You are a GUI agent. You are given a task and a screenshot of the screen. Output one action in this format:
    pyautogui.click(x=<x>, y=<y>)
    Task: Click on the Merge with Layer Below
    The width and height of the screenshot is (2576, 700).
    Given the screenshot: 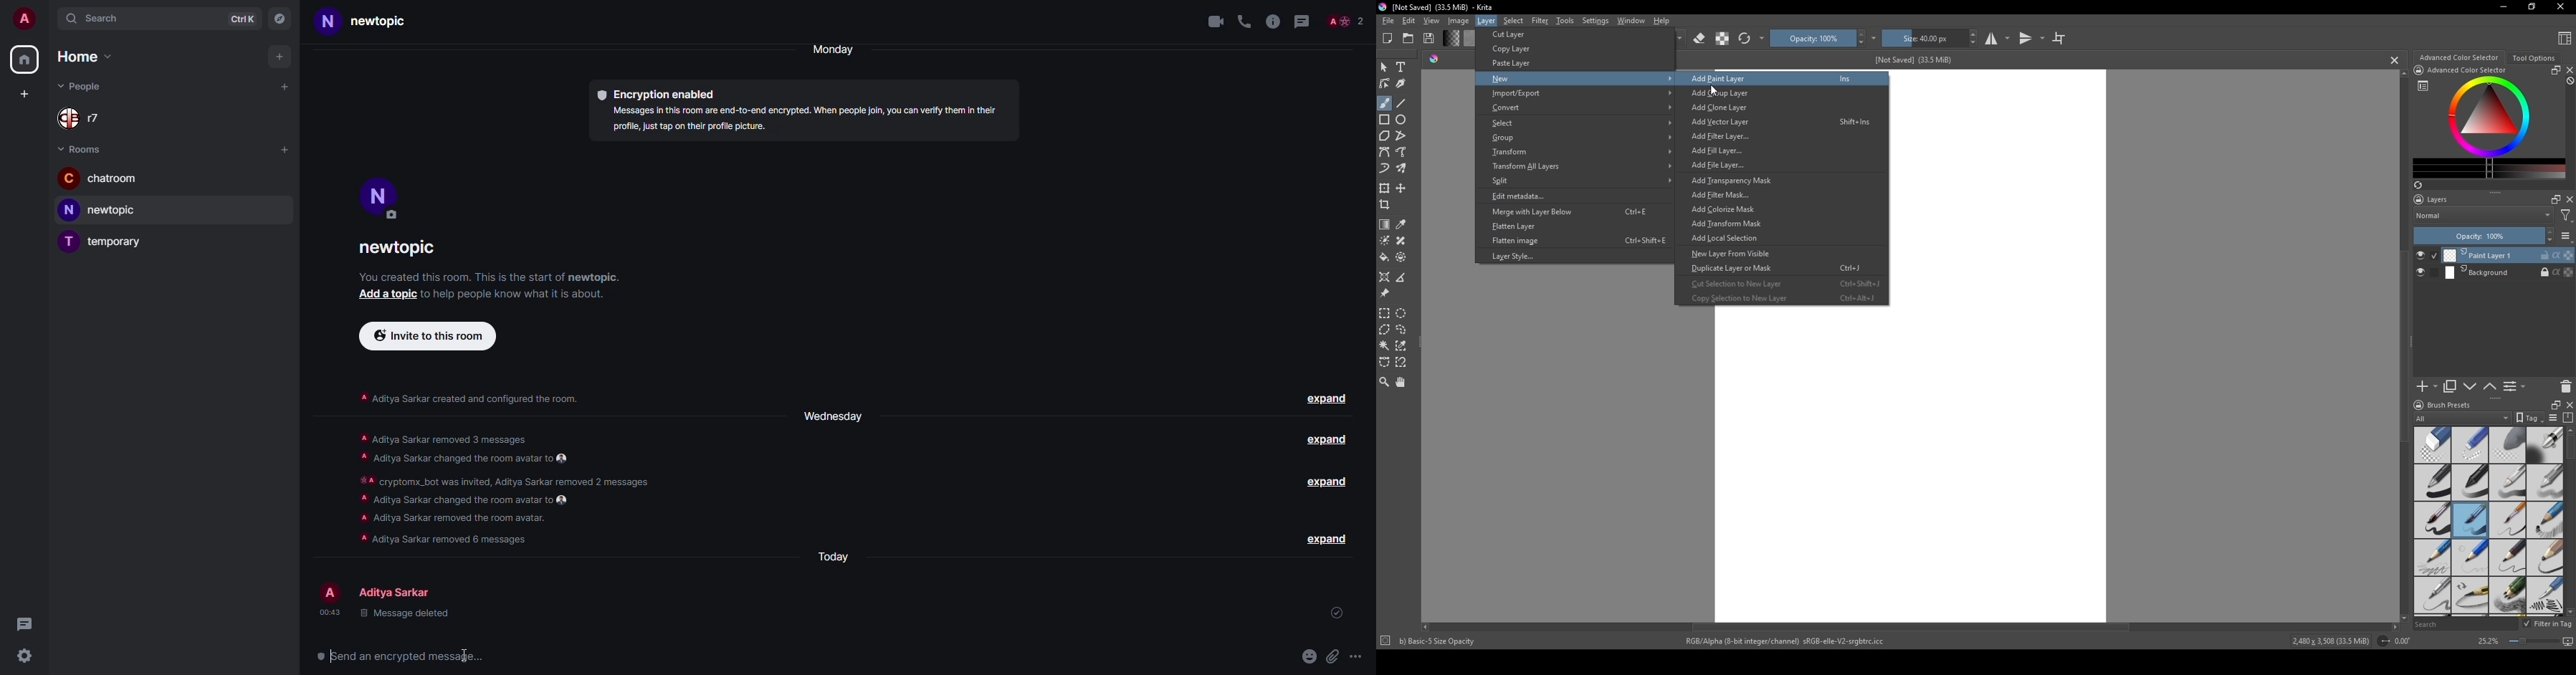 What is the action you would take?
    pyautogui.click(x=1572, y=212)
    